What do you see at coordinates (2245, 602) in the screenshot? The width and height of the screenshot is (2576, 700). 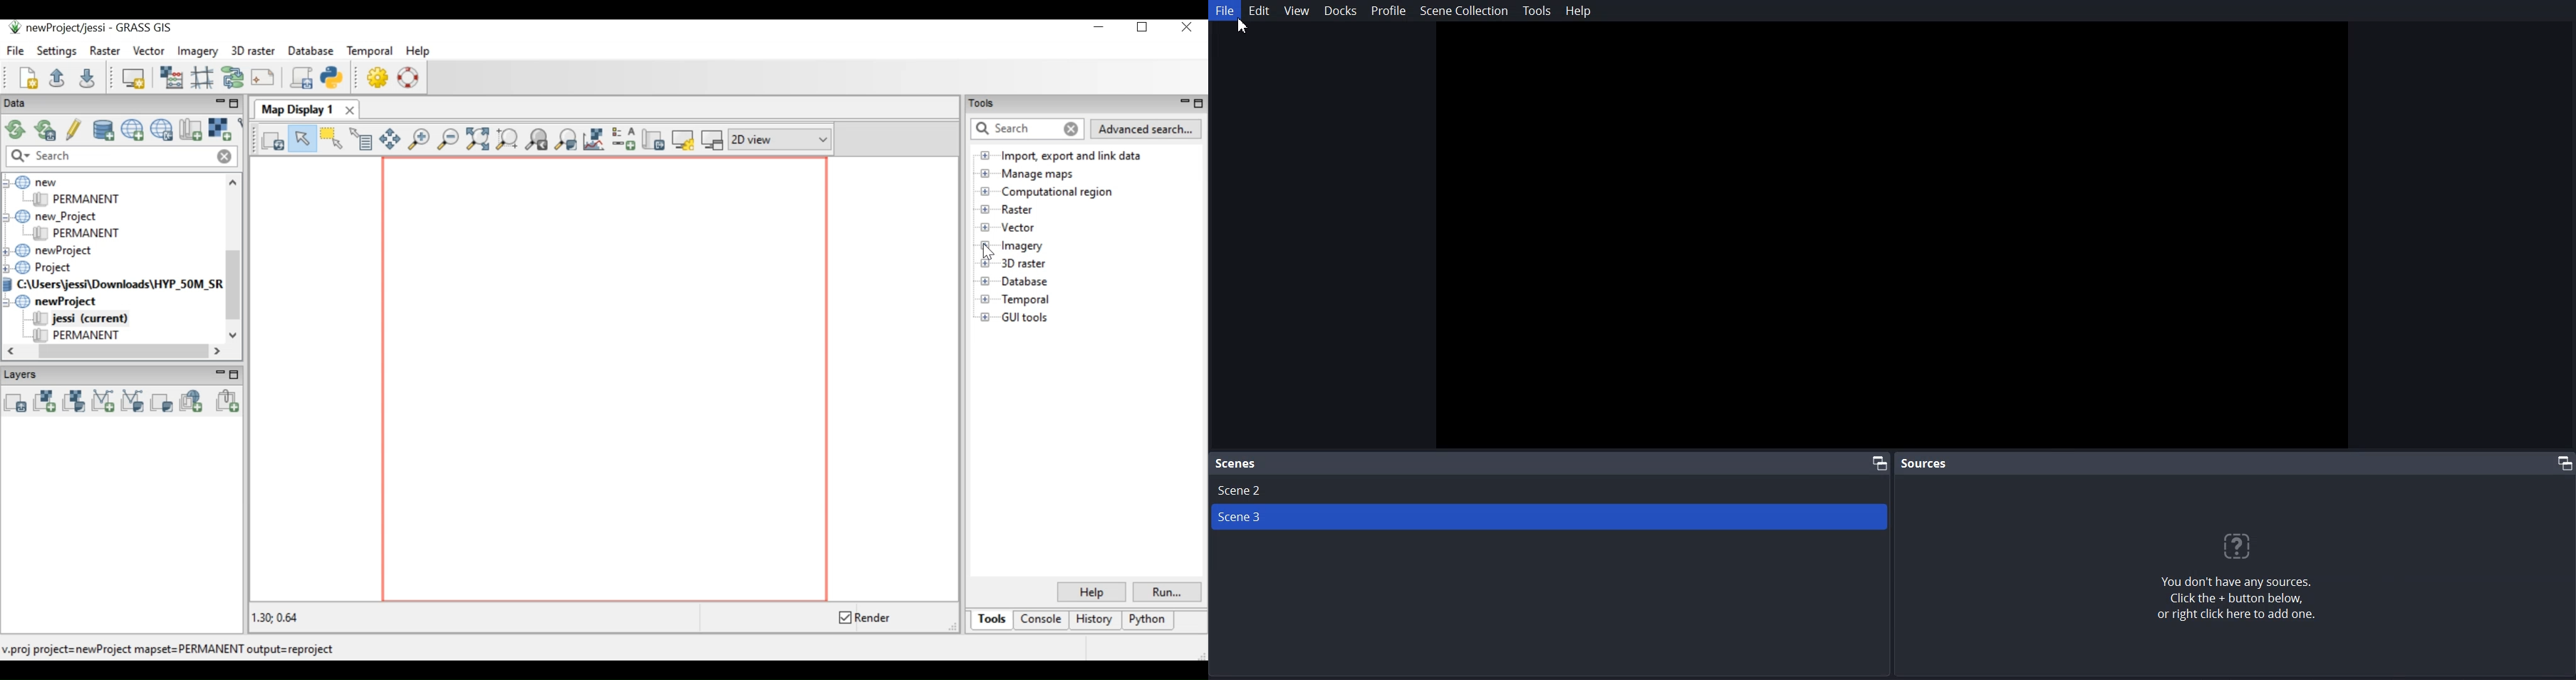 I see `You don’t have any sources.
Click the + button below,
or right click here to add one.` at bounding box center [2245, 602].